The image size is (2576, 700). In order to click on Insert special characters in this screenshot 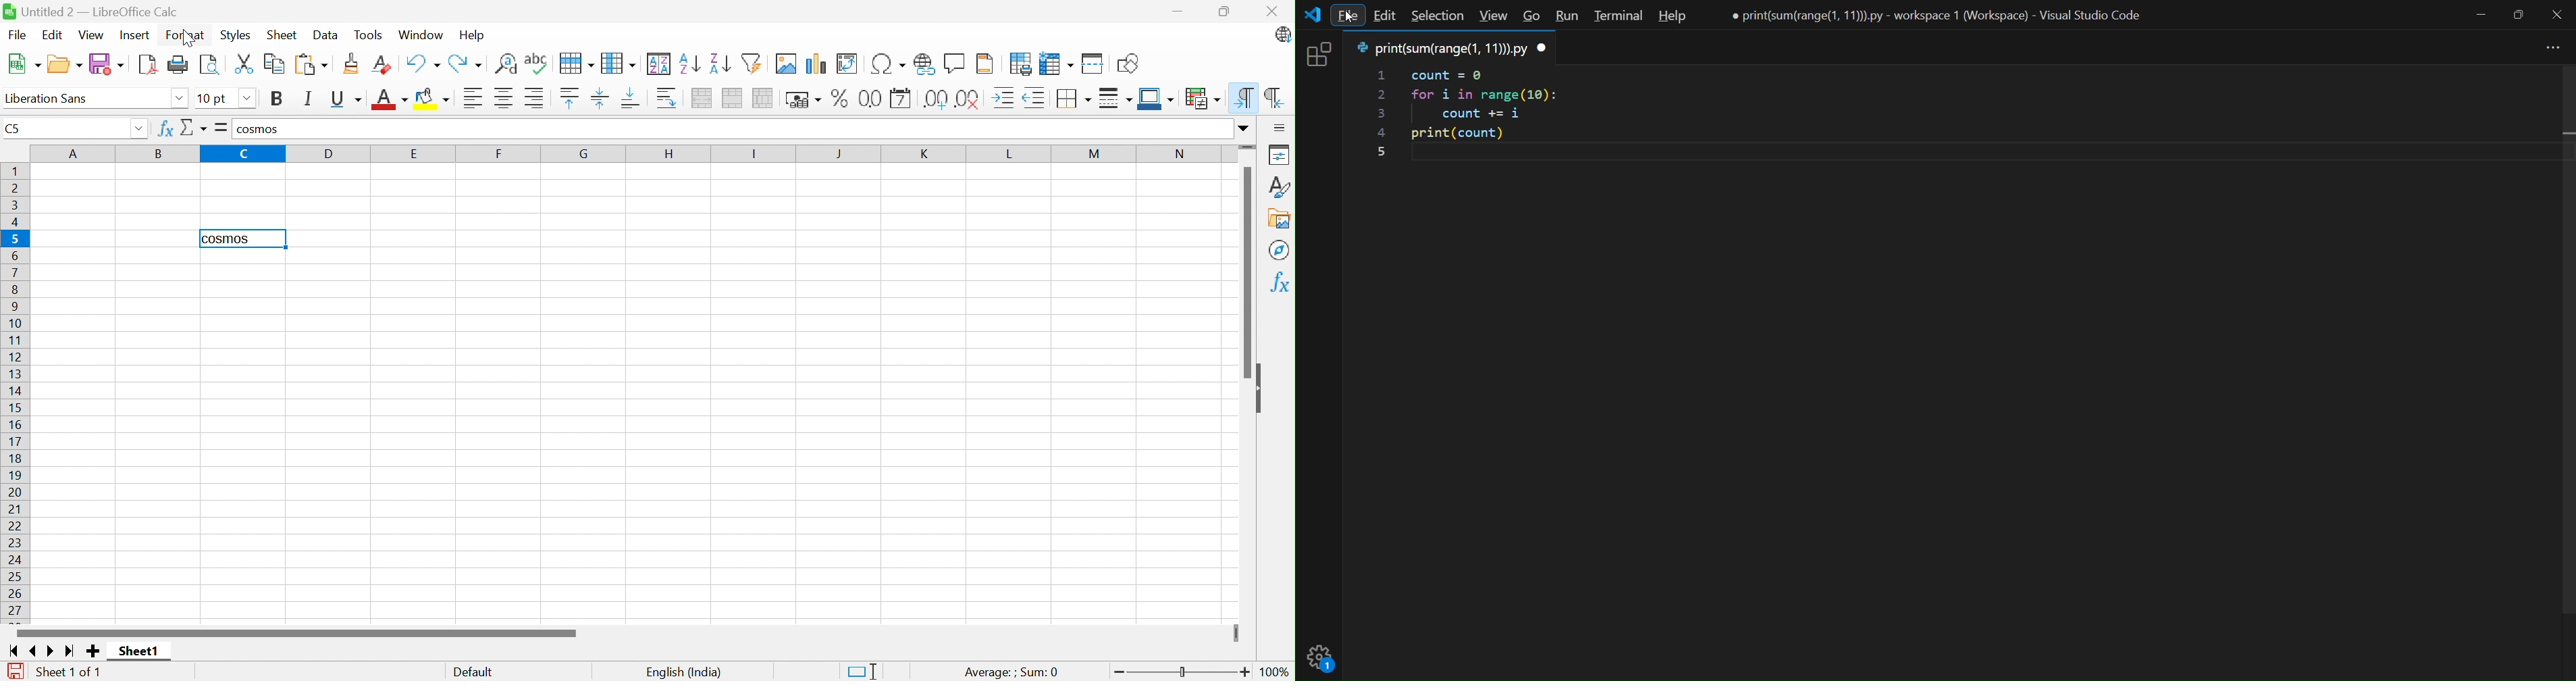, I will do `click(889, 64)`.